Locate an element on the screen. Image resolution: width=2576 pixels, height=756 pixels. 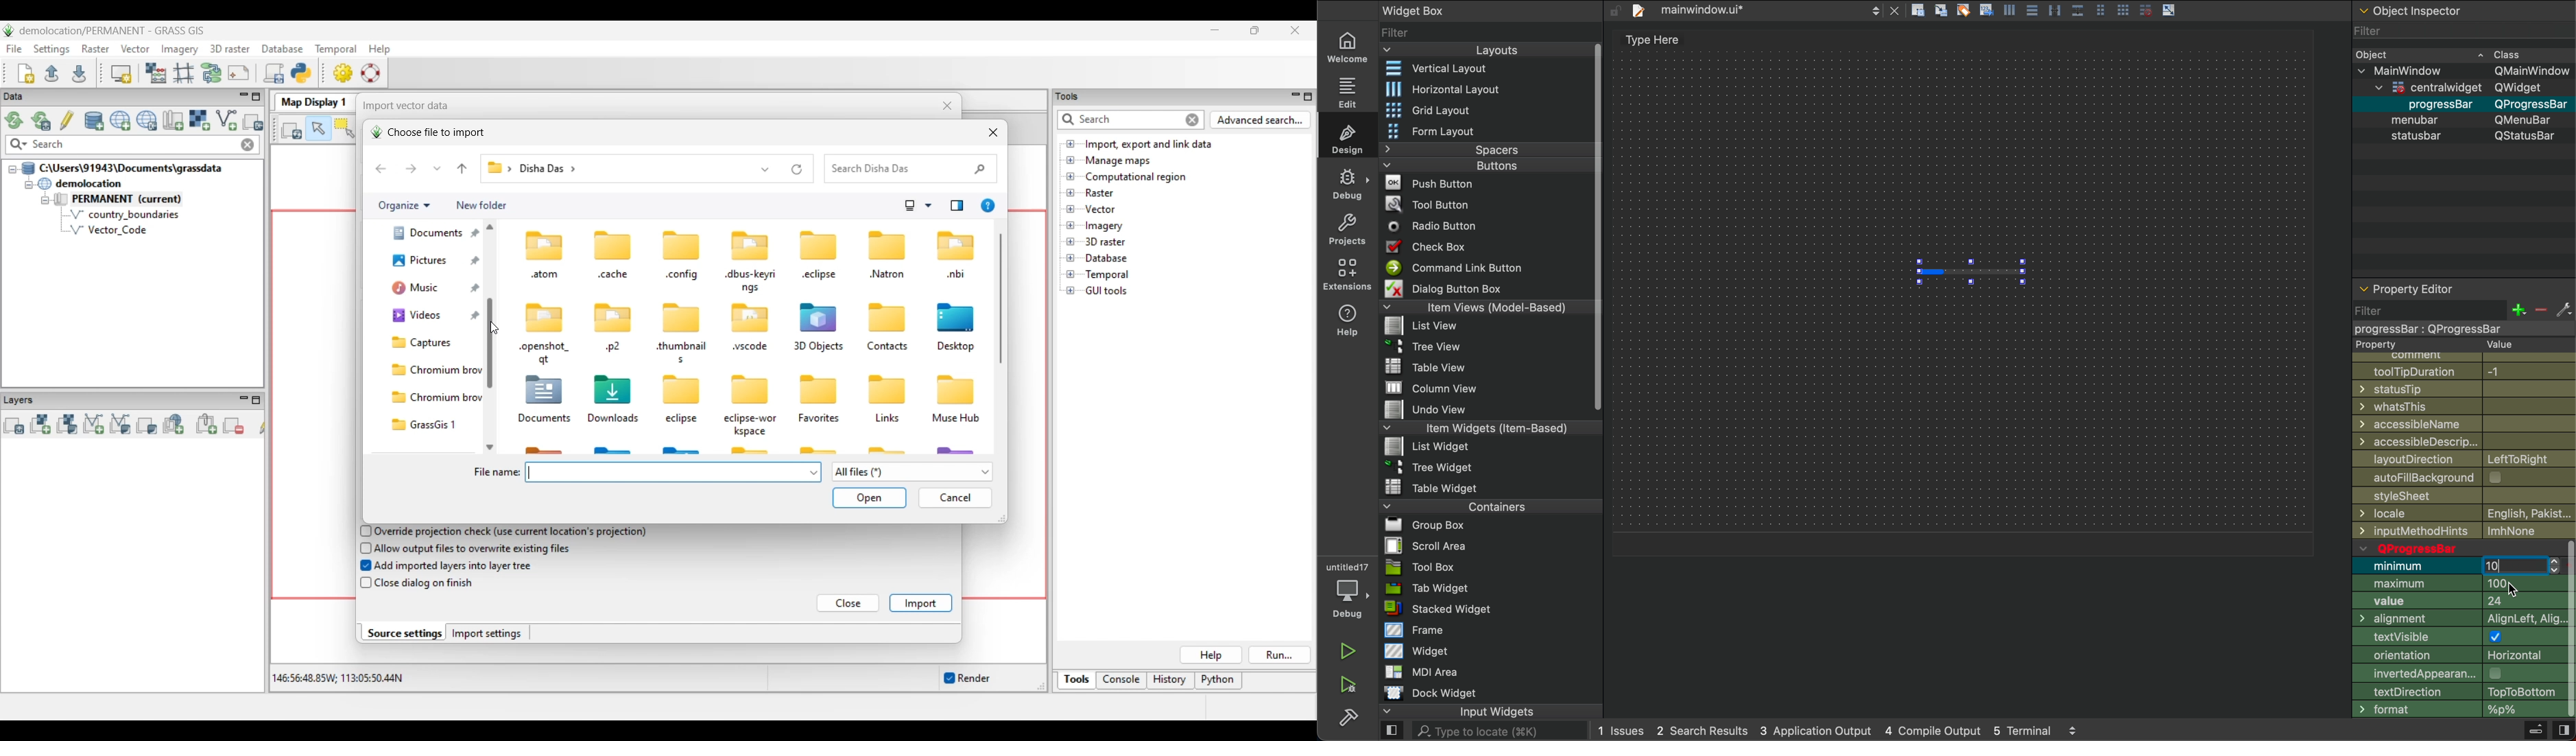
Input method is located at coordinates (2466, 531).